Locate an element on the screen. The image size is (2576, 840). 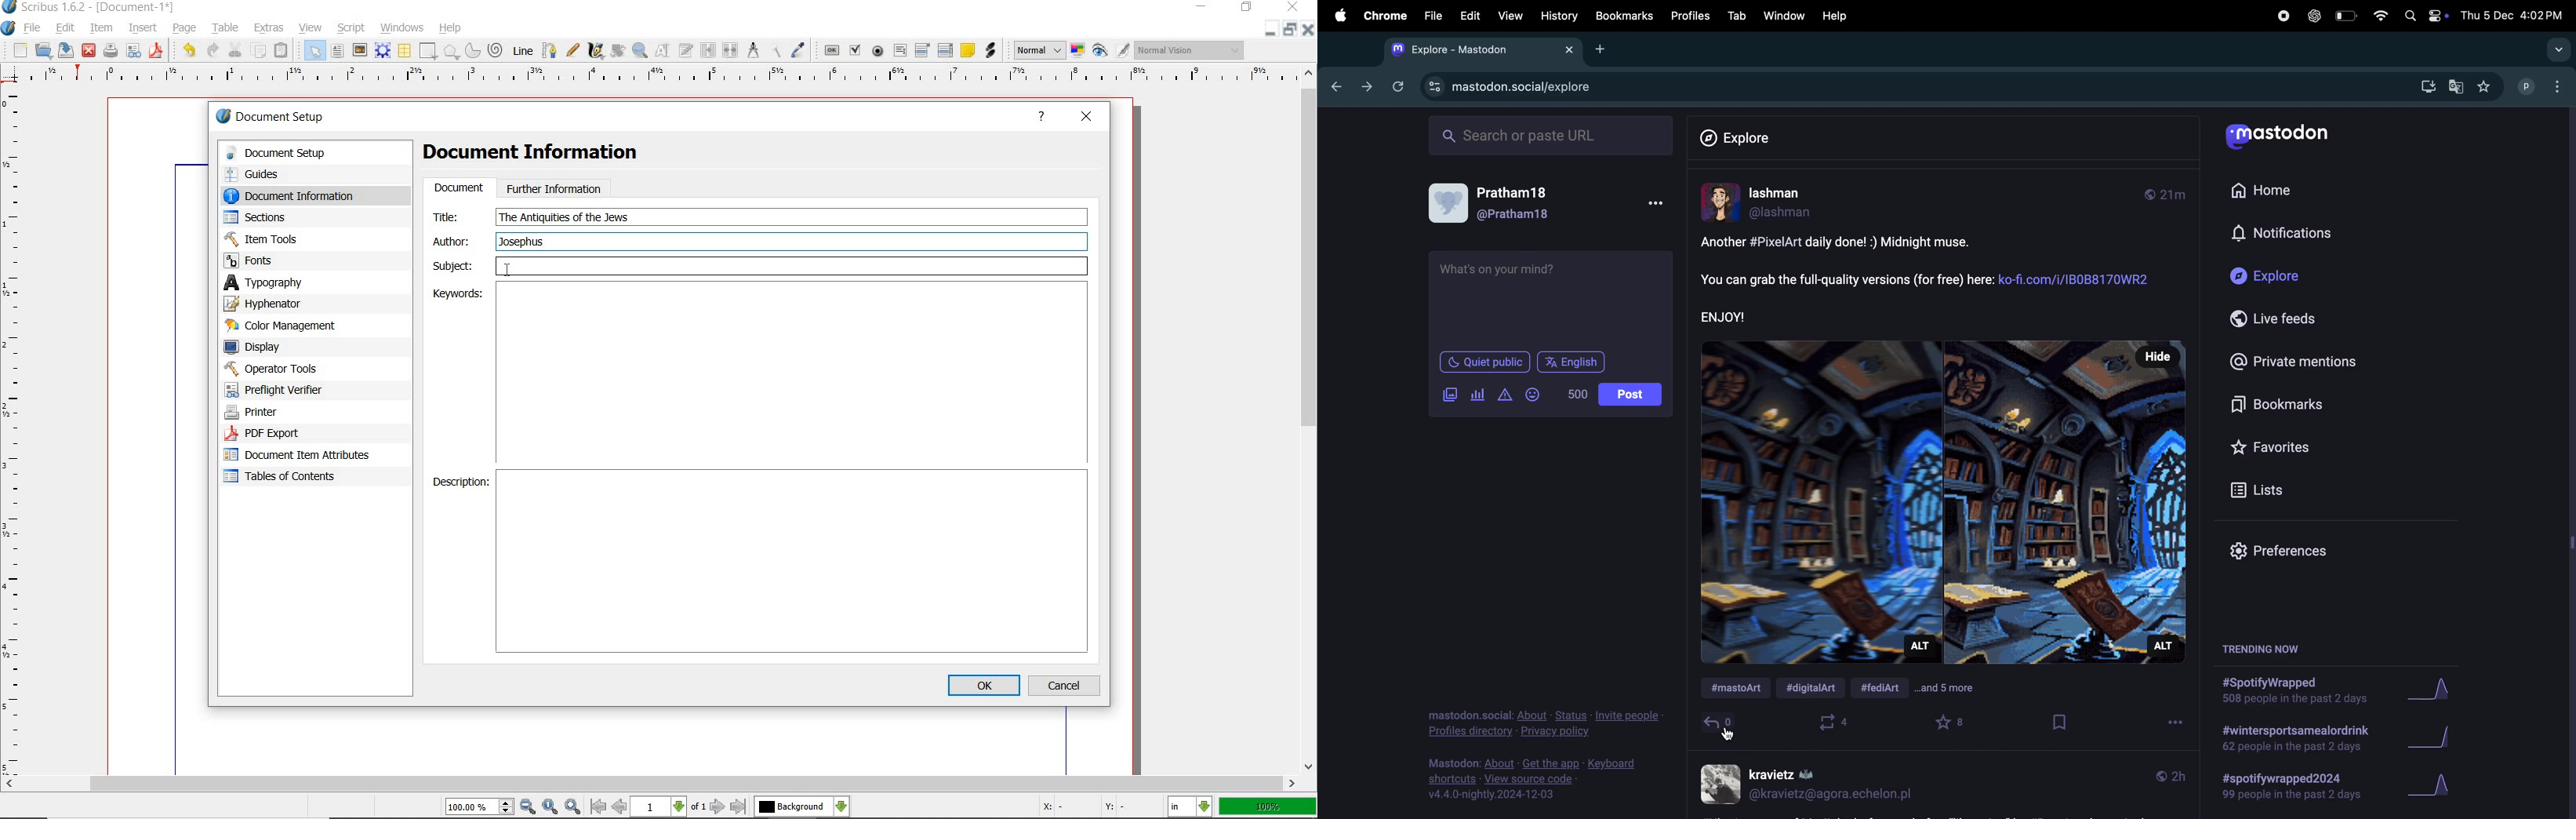
forward is located at coordinates (1366, 87).